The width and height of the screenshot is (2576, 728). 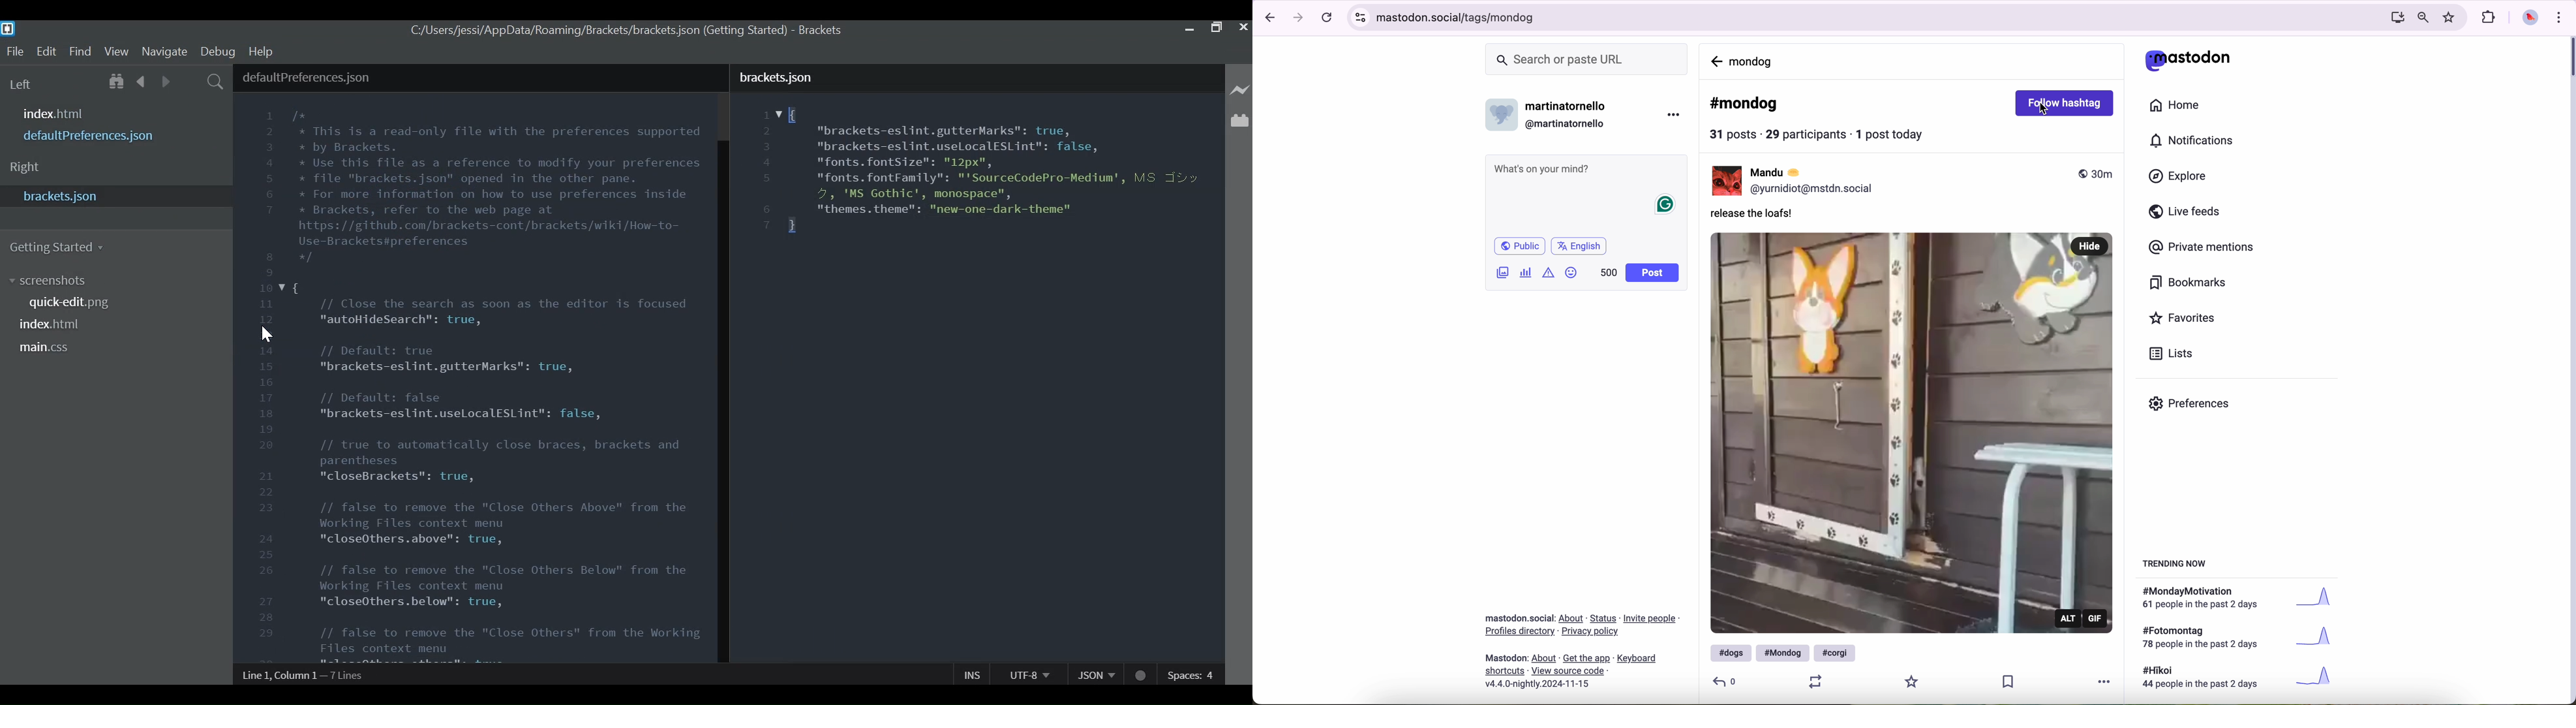 What do you see at coordinates (71, 304) in the screenshot?
I see `quick-edit.png` at bounding box center [71, 304].